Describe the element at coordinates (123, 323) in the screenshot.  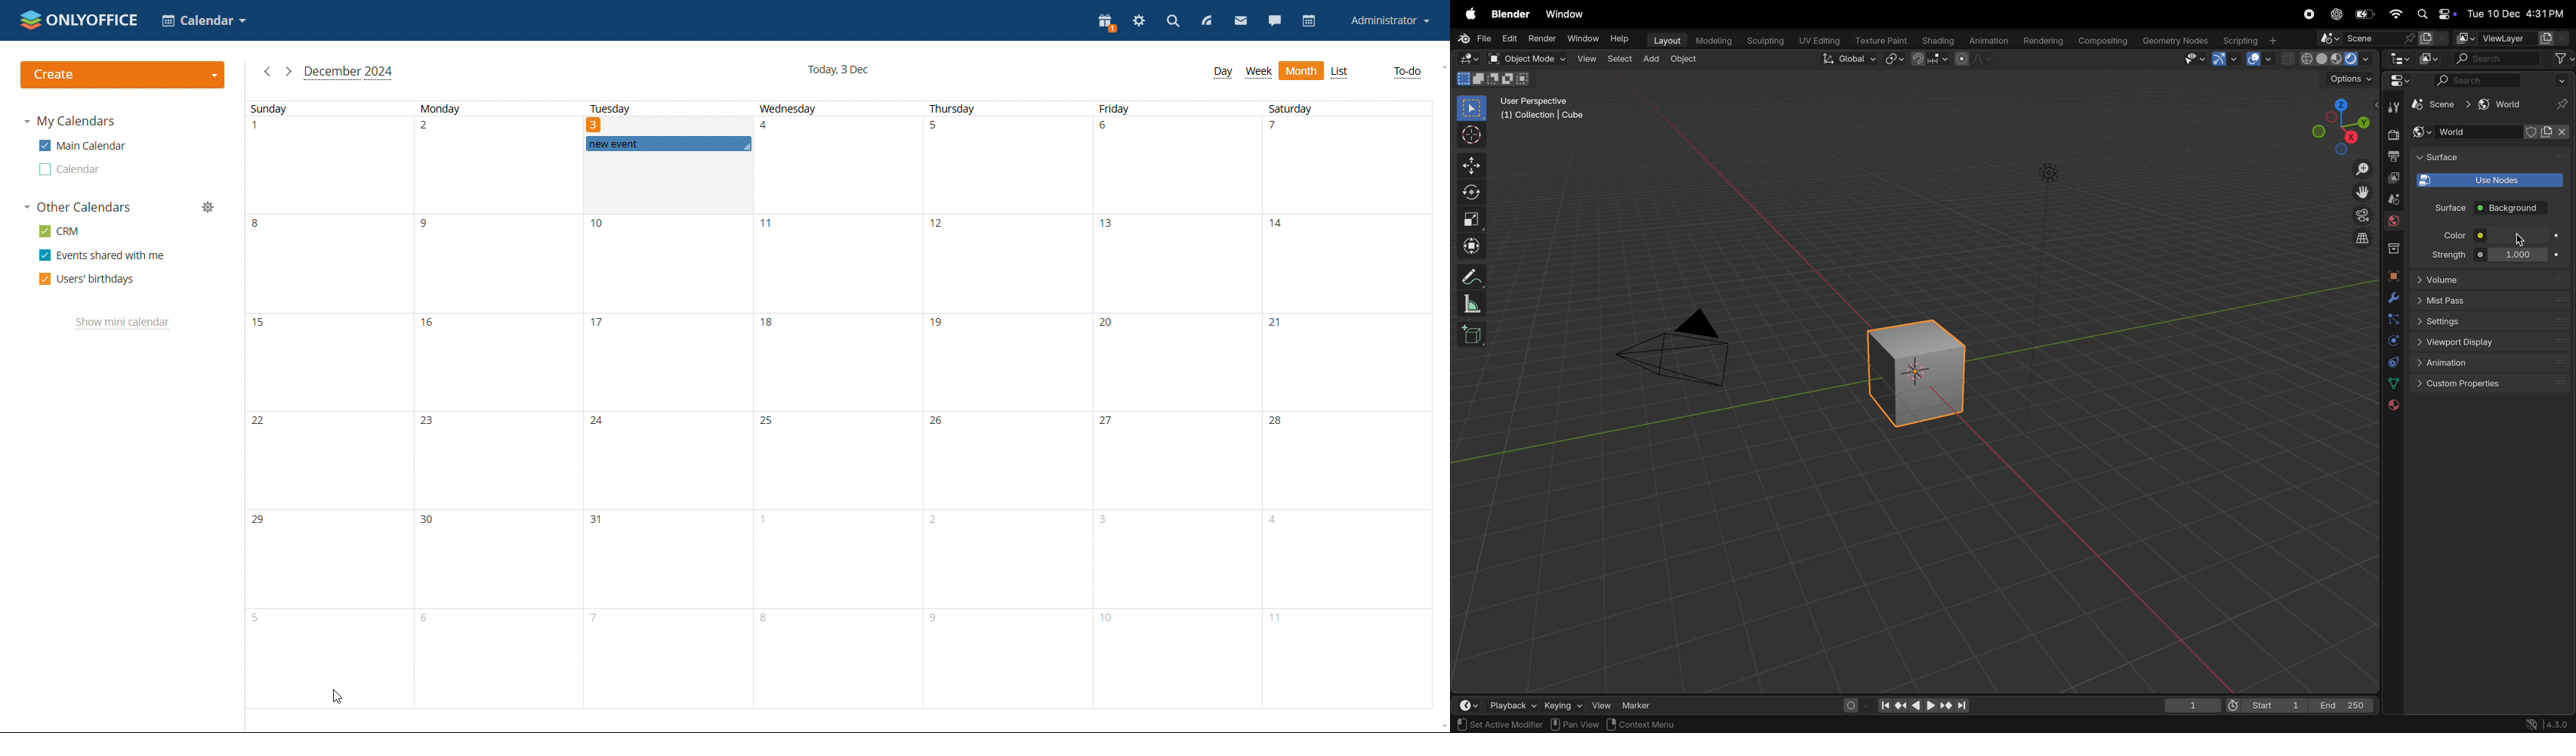
I see `show mini calendar` at that location.